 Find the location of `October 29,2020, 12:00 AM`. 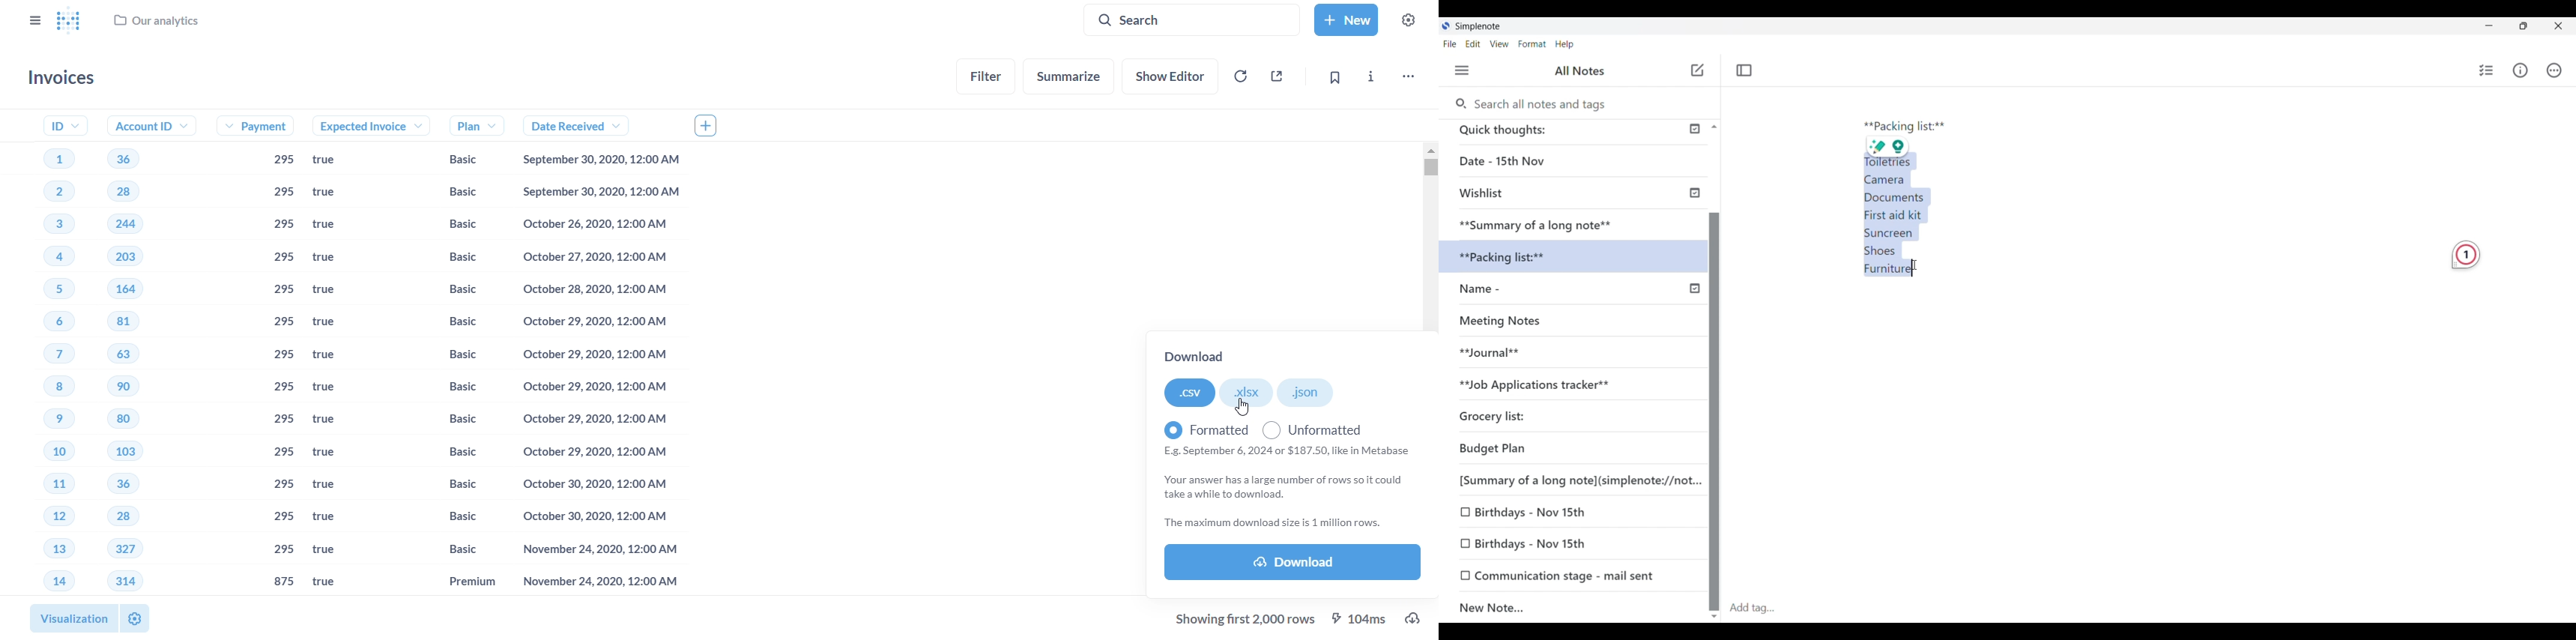

October 29,2020, 12:00 AM is located at coordinates (594, 356).